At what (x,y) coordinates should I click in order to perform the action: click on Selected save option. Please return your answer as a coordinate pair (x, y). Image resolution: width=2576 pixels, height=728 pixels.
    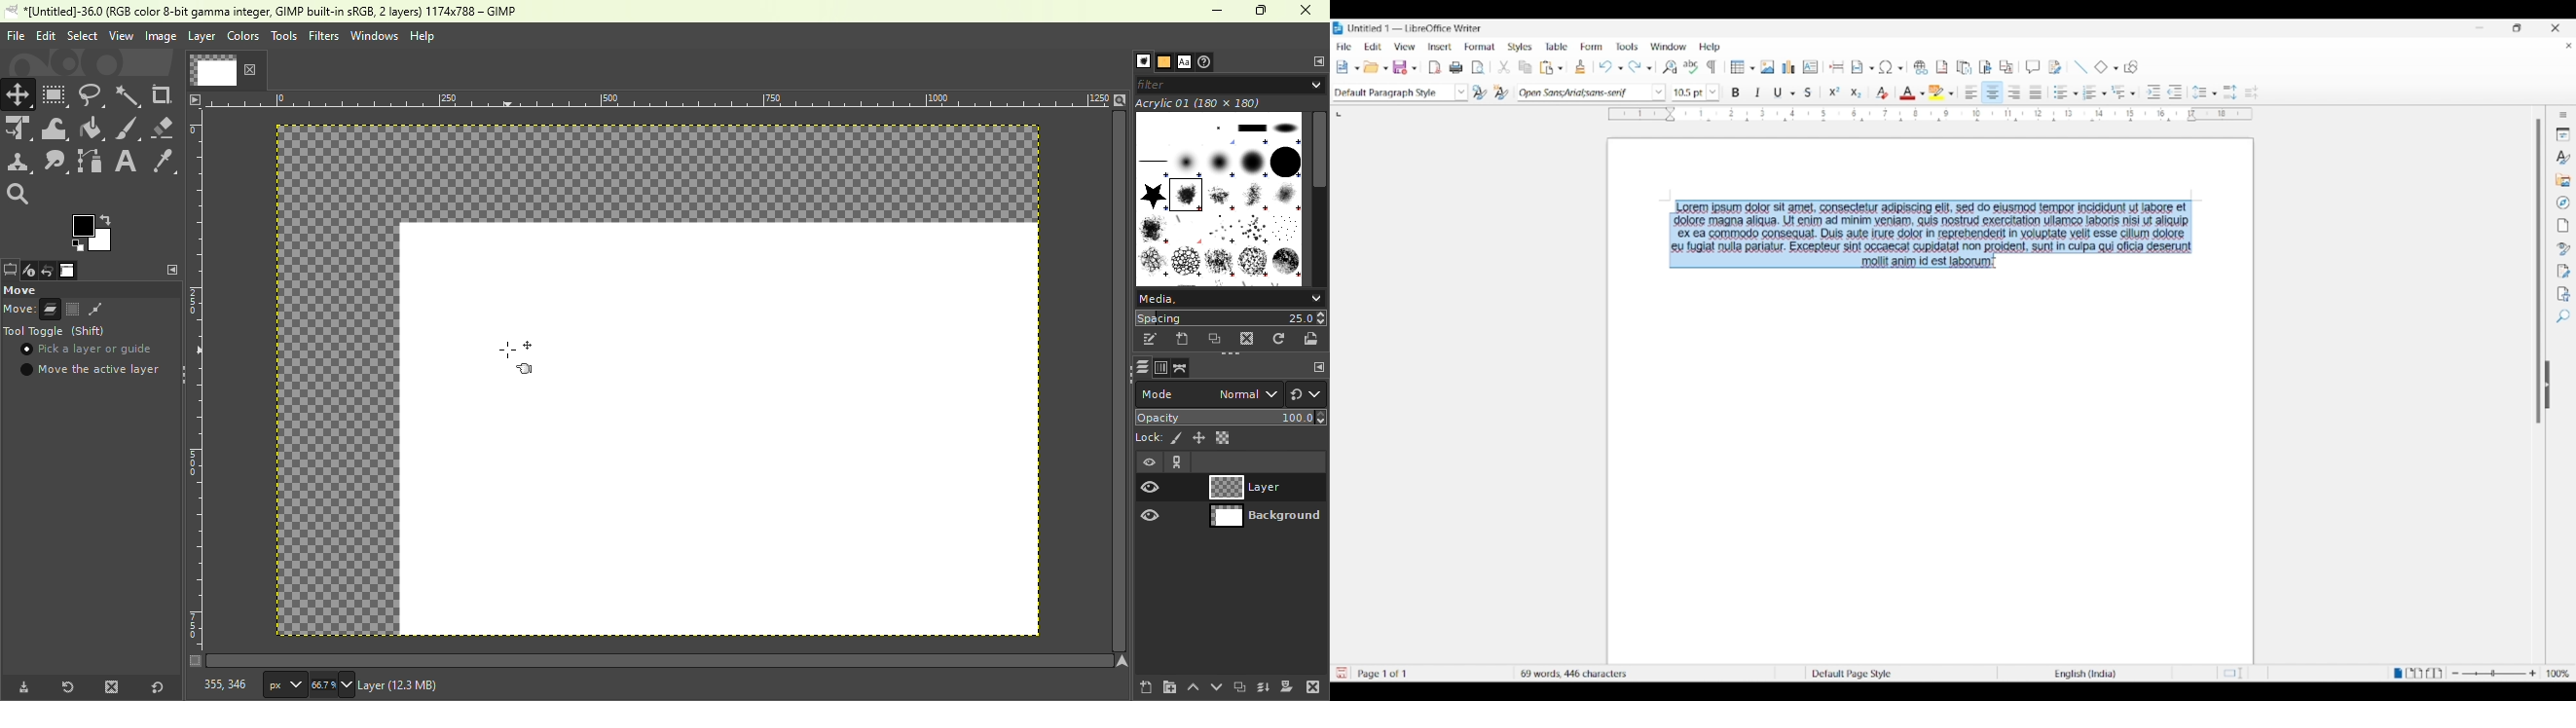
    Looking at the image, I should click on (1403, 67).